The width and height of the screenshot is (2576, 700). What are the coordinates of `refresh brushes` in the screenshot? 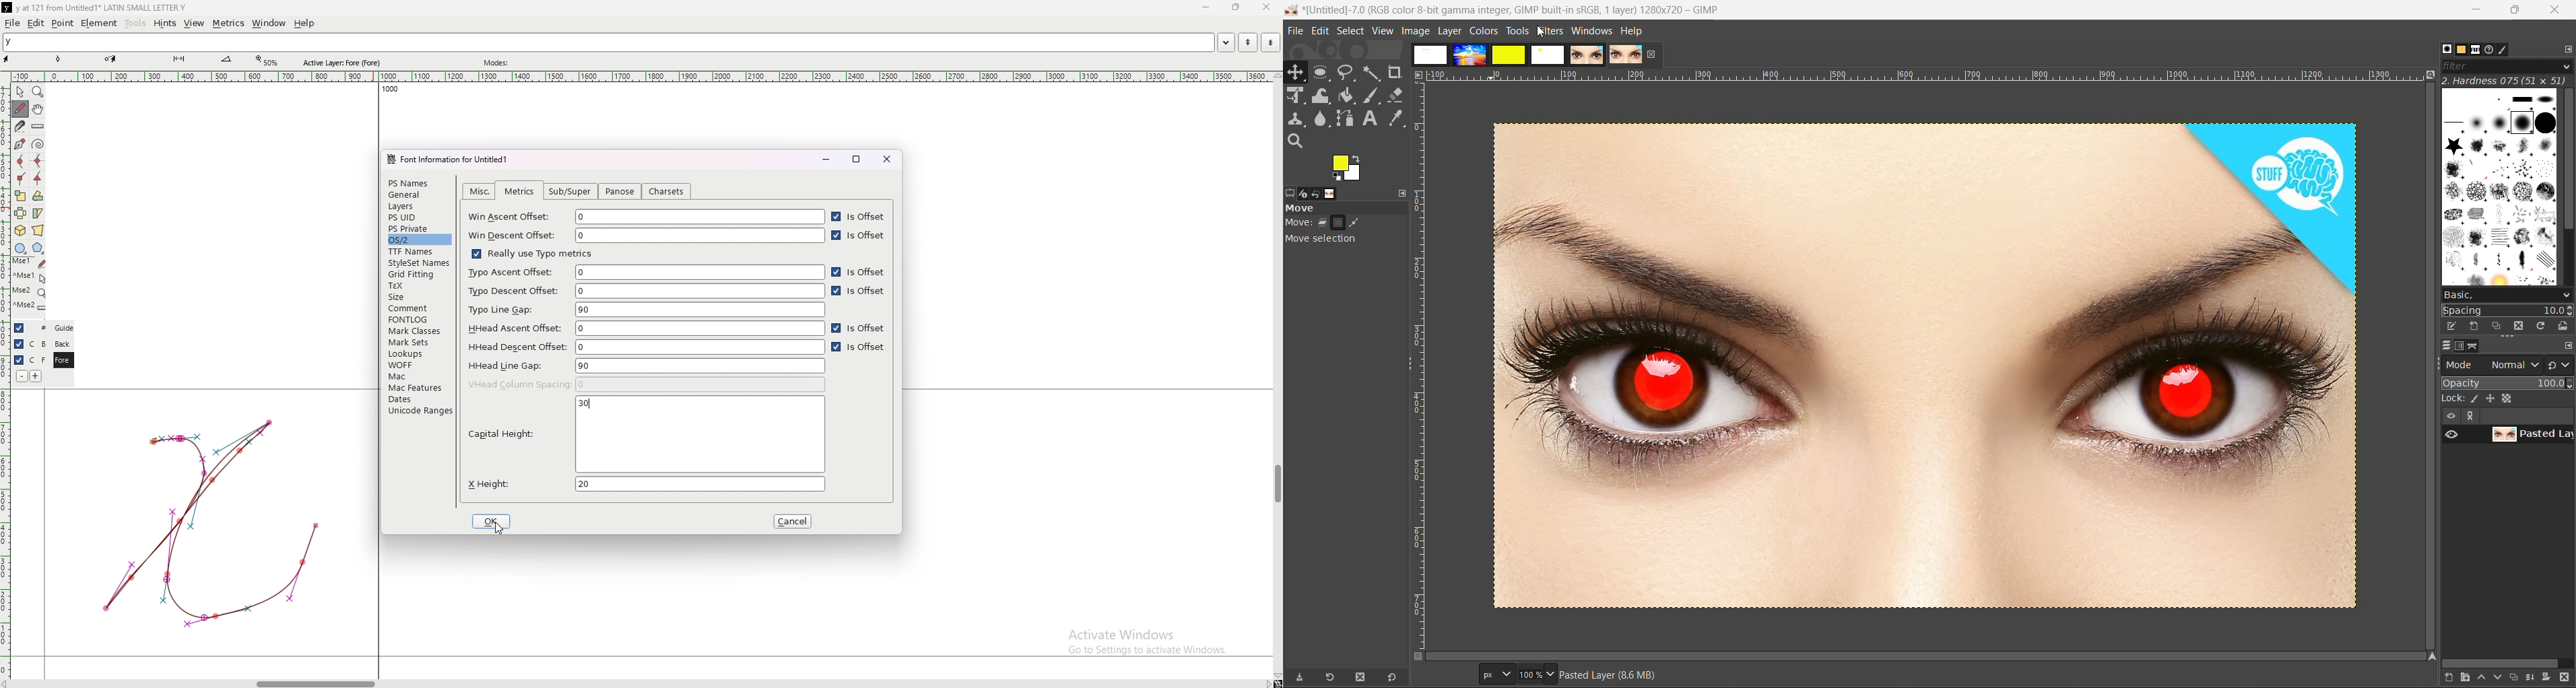 It's located at (2540, 327).